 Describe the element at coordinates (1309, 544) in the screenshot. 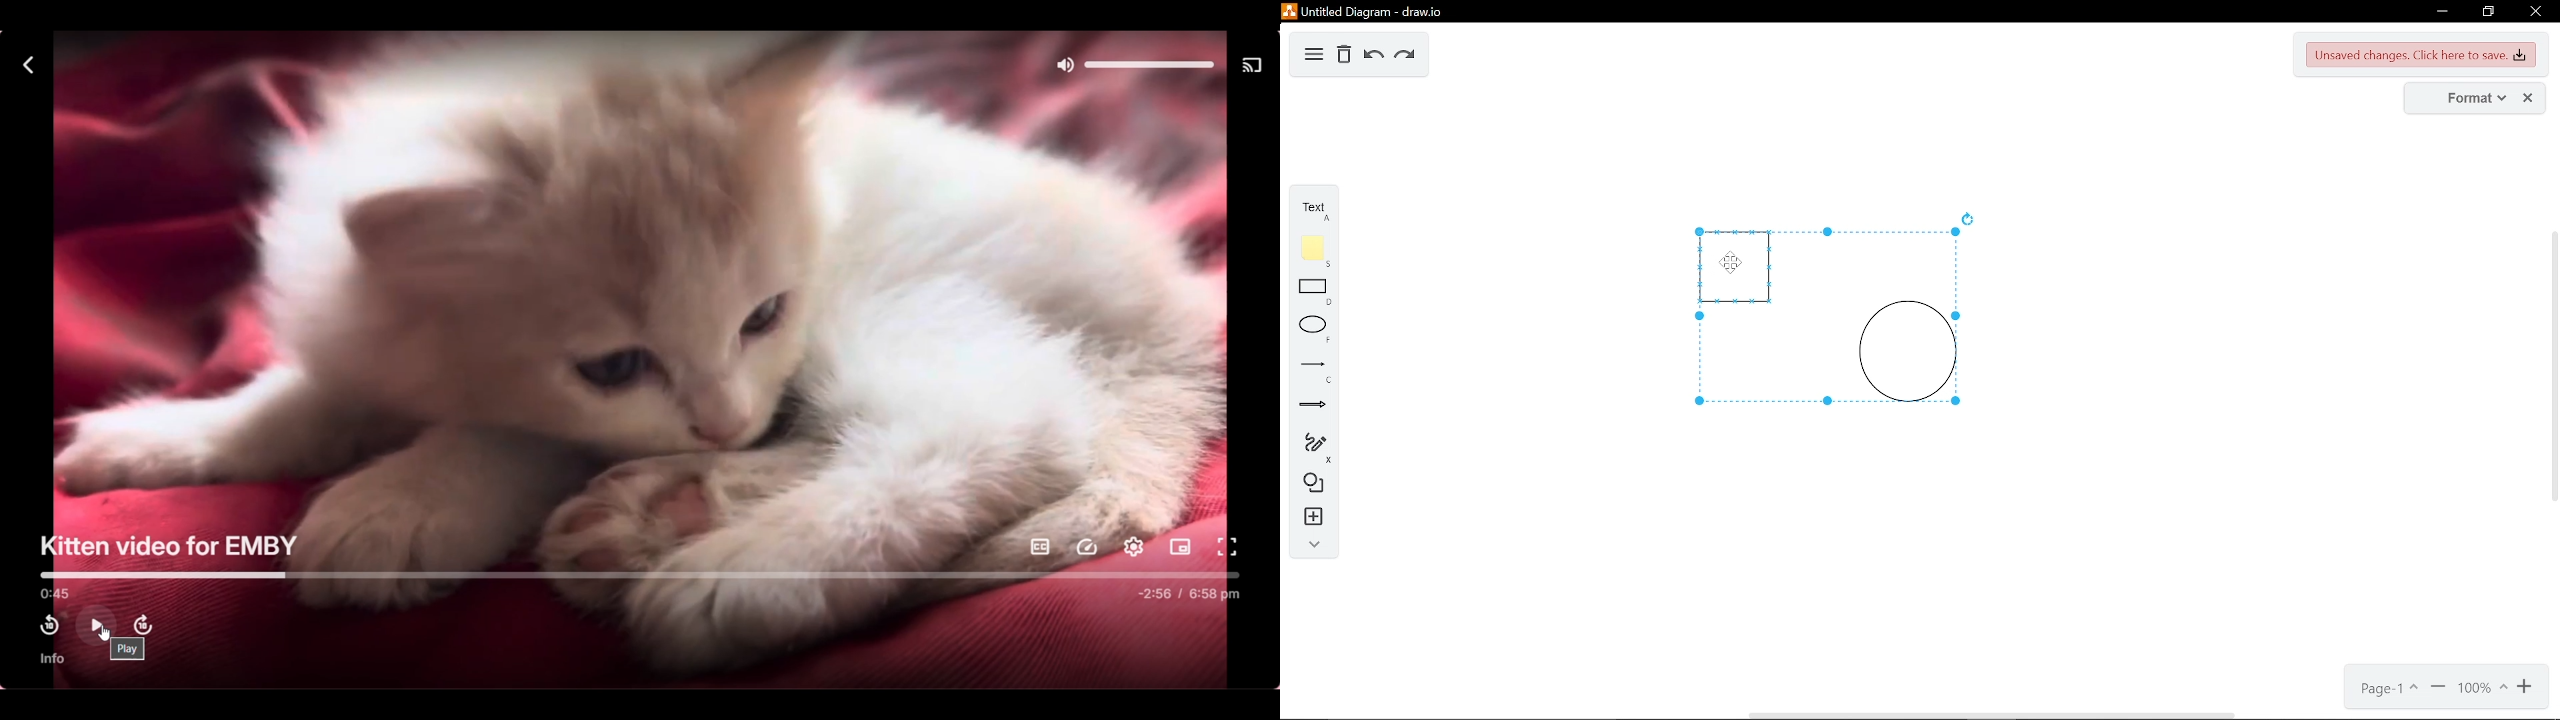

I see `collapse` at that location.